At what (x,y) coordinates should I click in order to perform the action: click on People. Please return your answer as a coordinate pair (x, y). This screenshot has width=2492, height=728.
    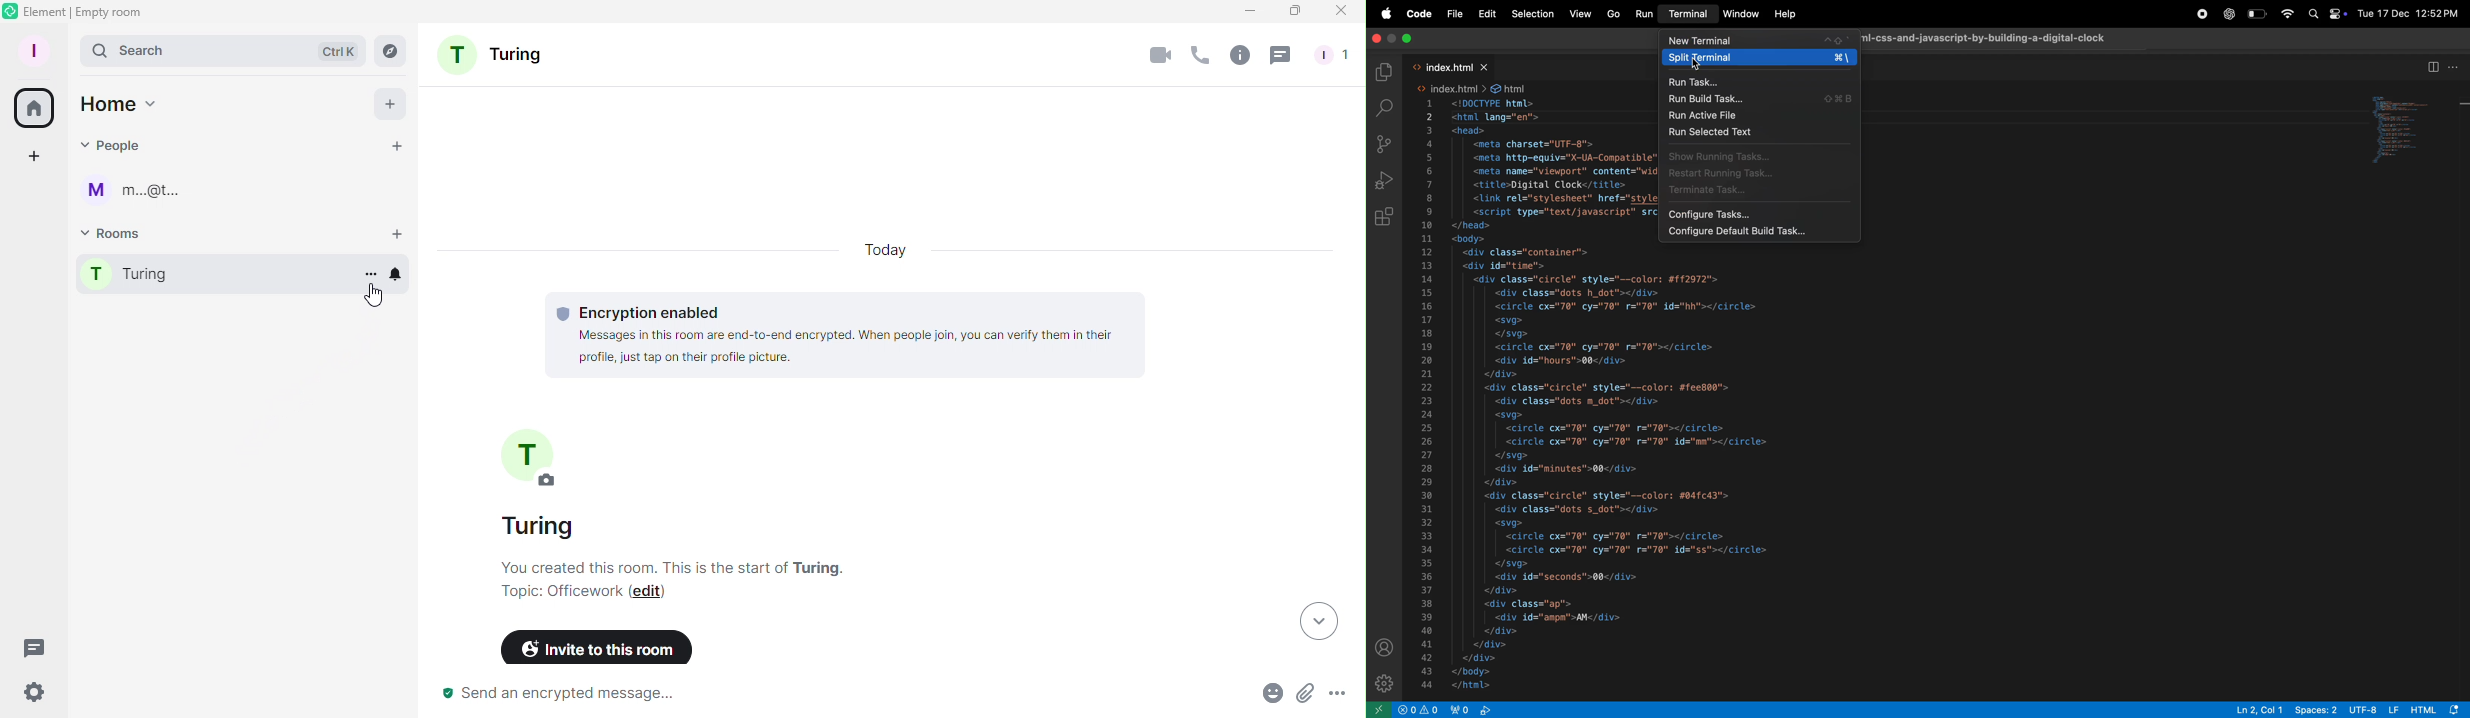
    Looking at the image, I should click on (1335, 59).